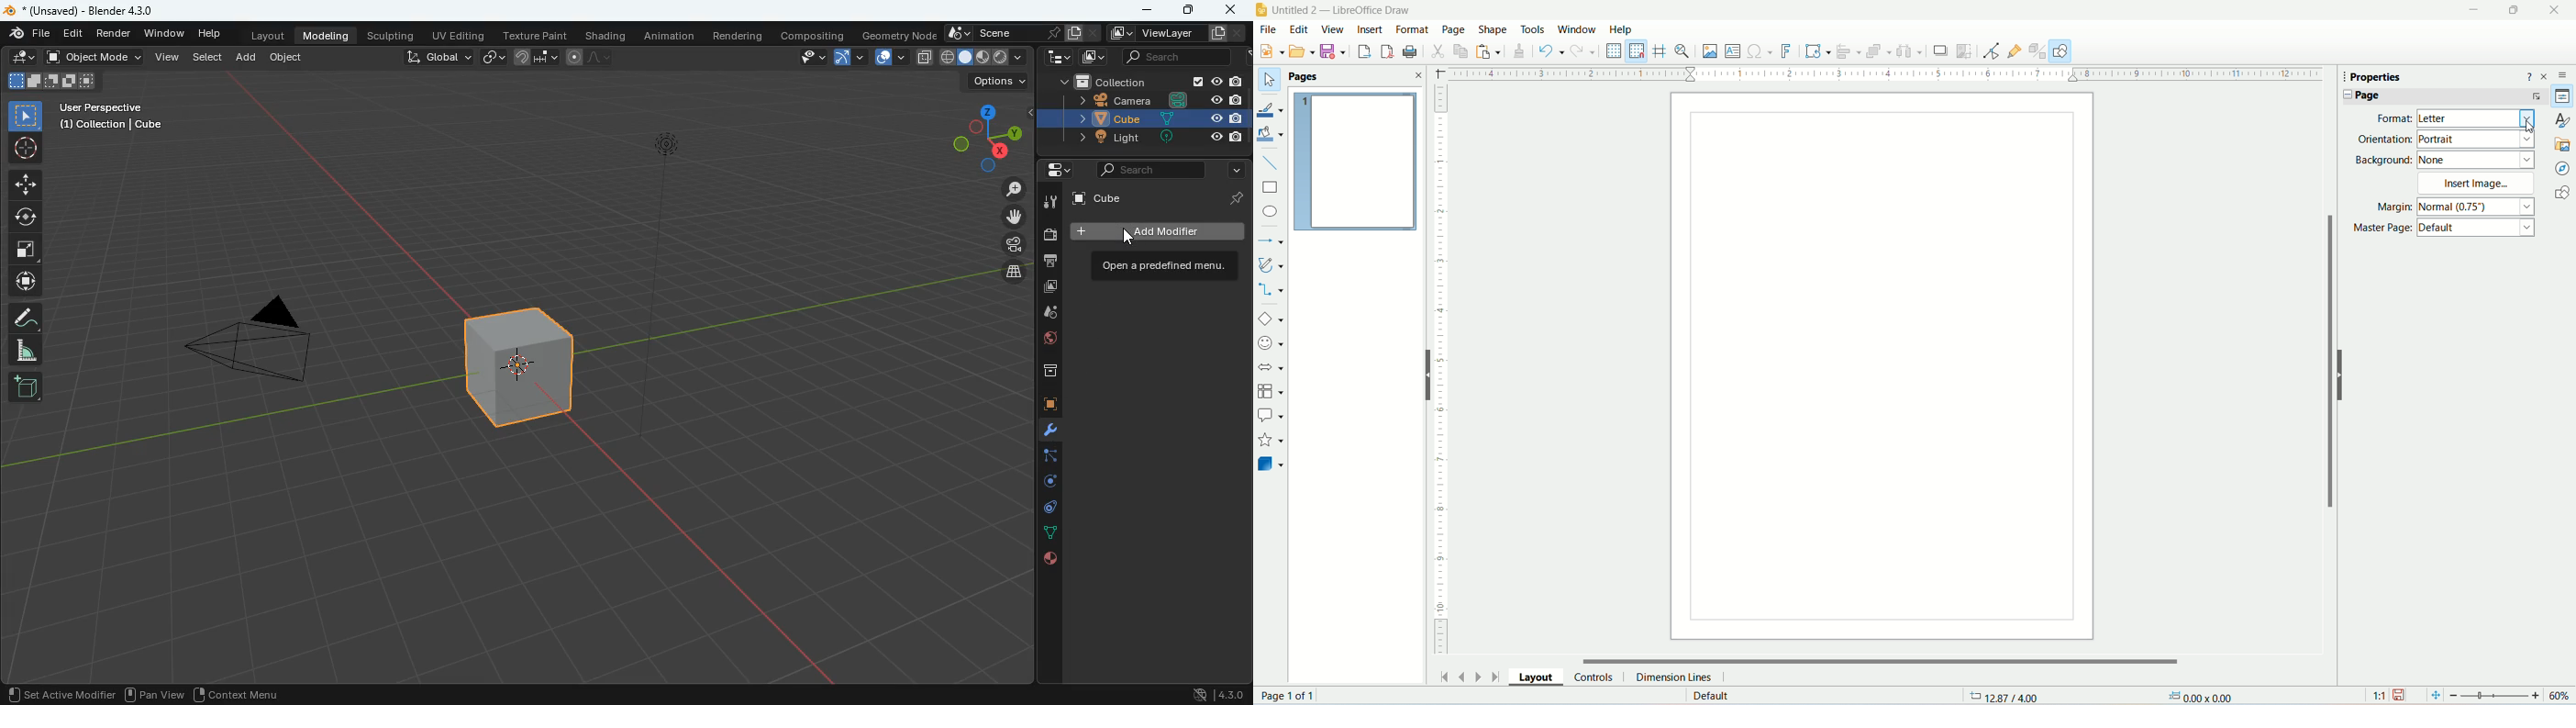 The height and width of the screenshot is (728, 2576). What do you see at coordinates (1848, 53) in the screenshot?
I see `align object` at bounding box center [1848, 53].